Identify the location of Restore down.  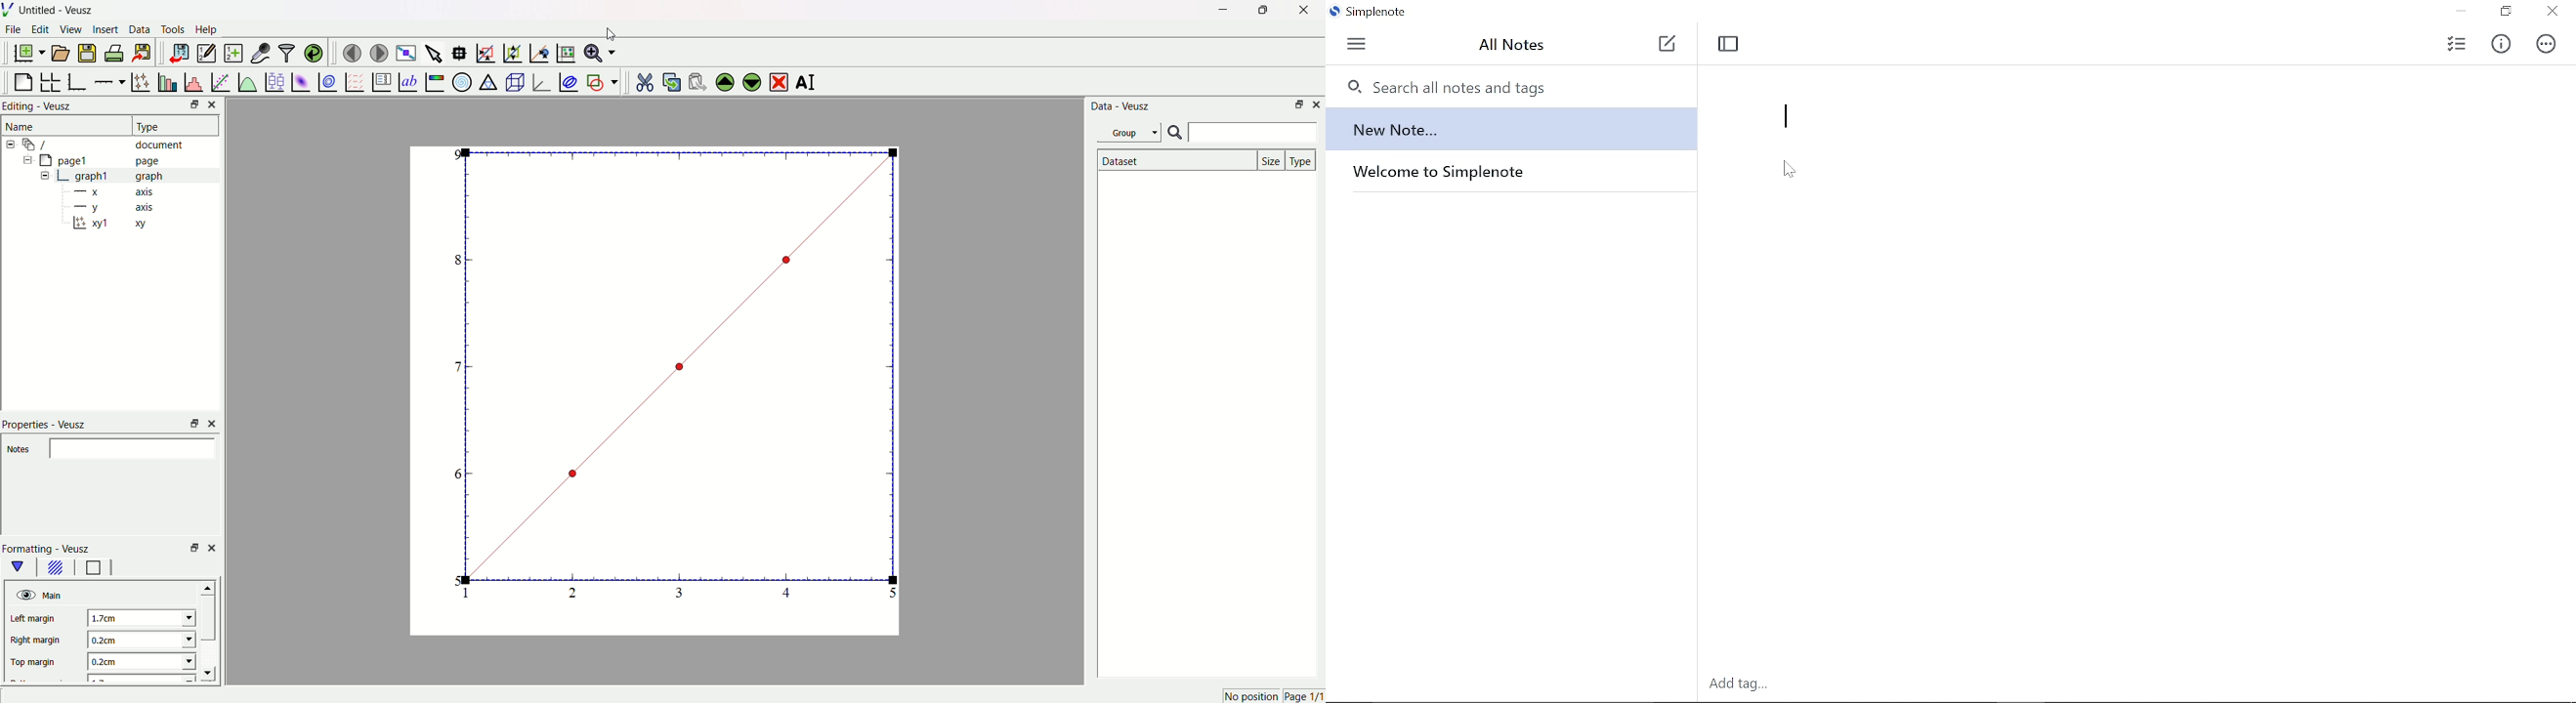
(2504, 14).